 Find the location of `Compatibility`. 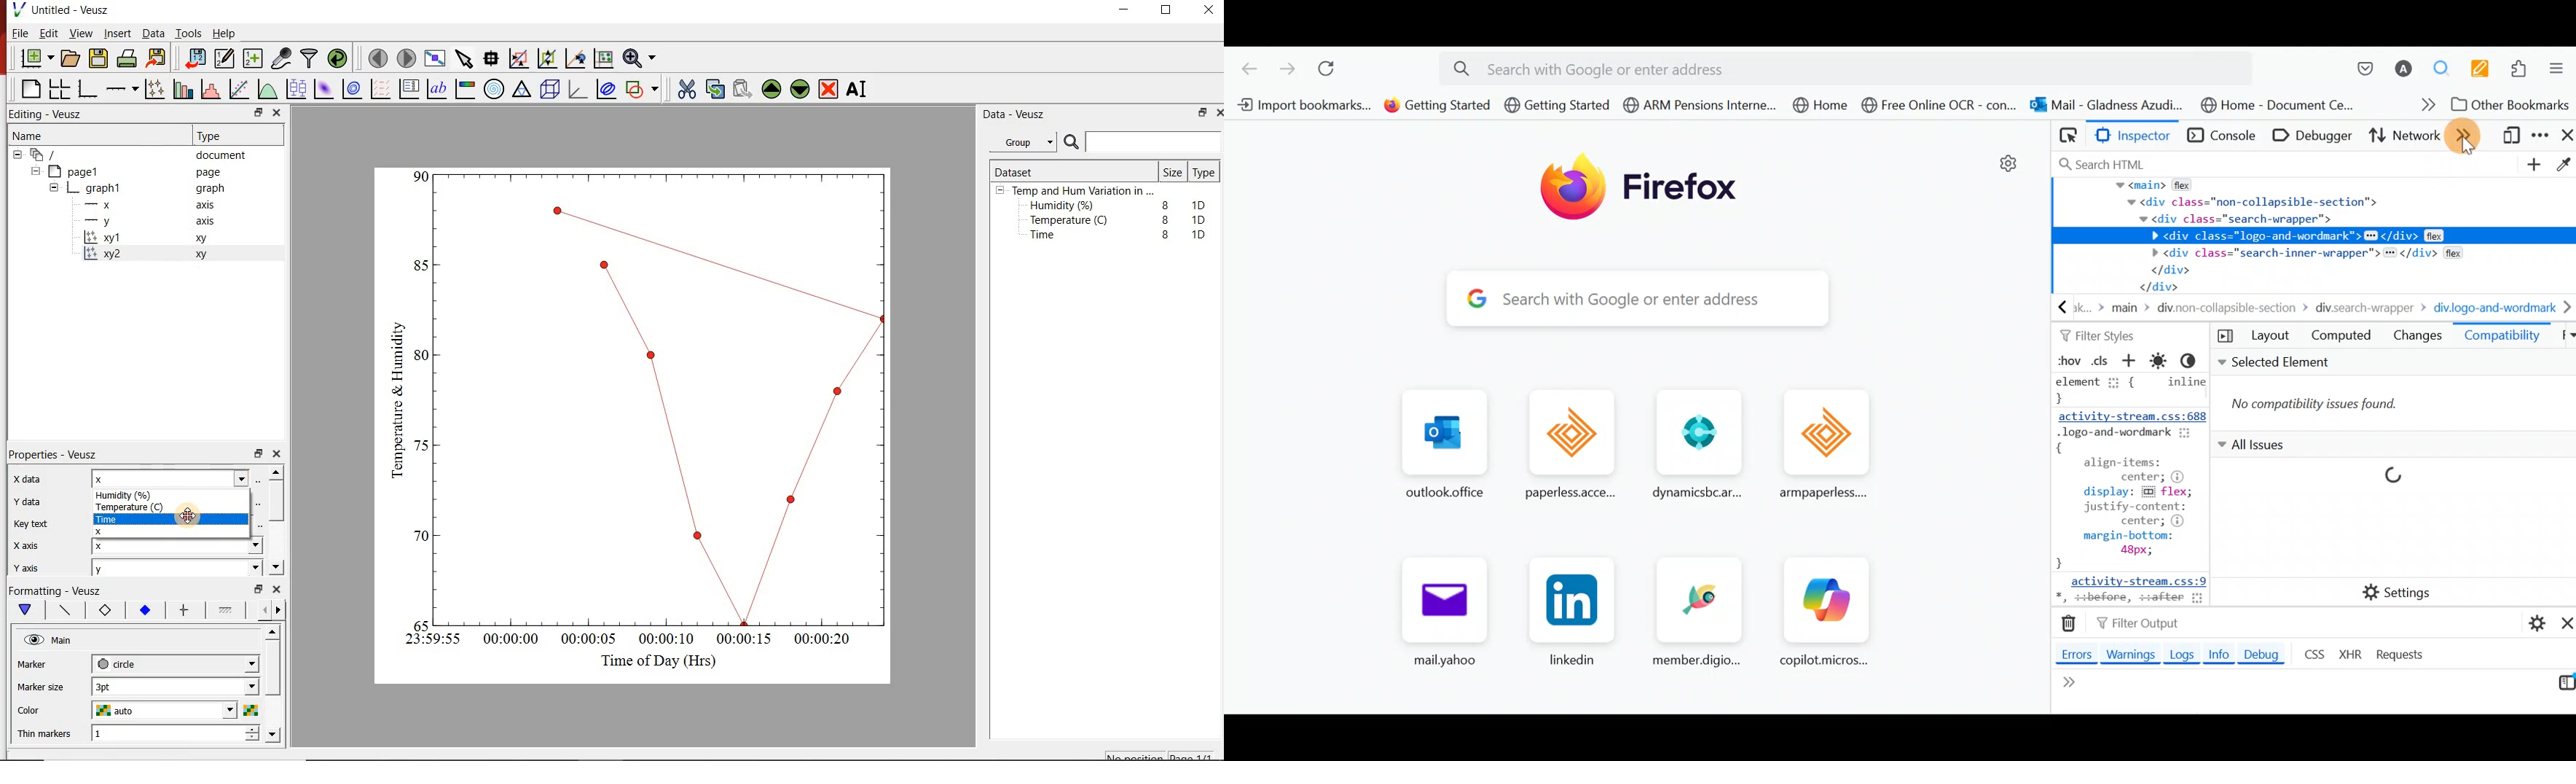

Compatibility is located at coordinates (2503, 339).